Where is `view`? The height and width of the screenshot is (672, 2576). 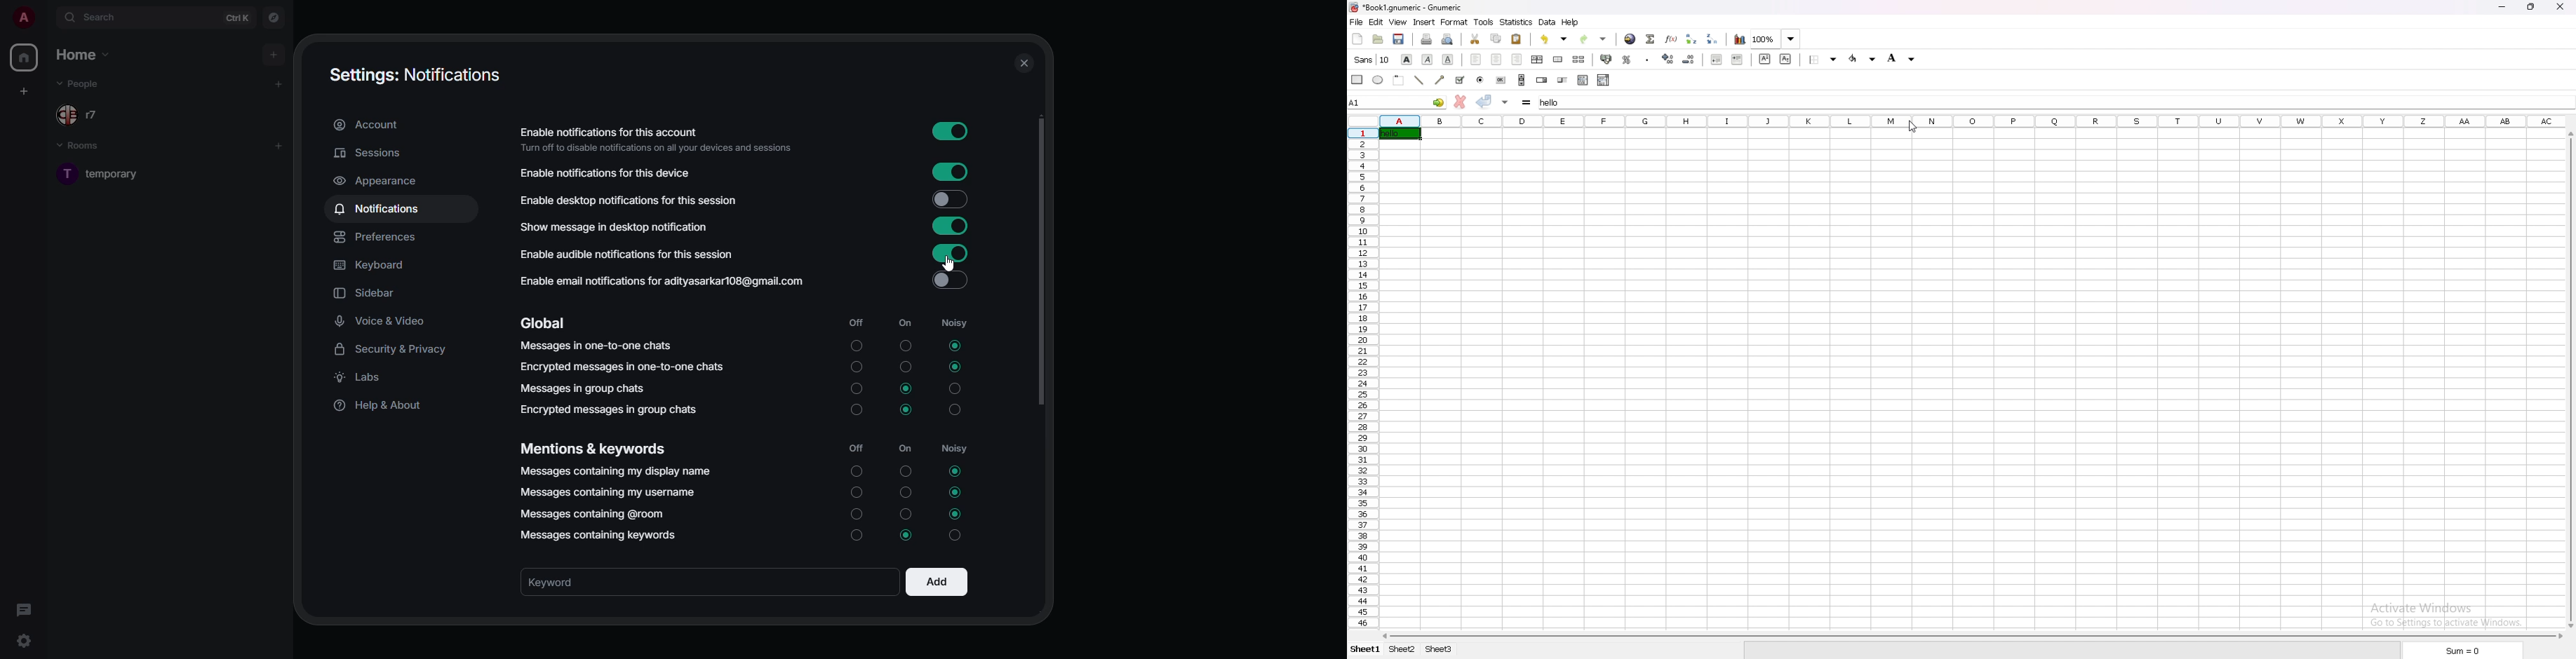
view is located at coordinates (1398, 22).